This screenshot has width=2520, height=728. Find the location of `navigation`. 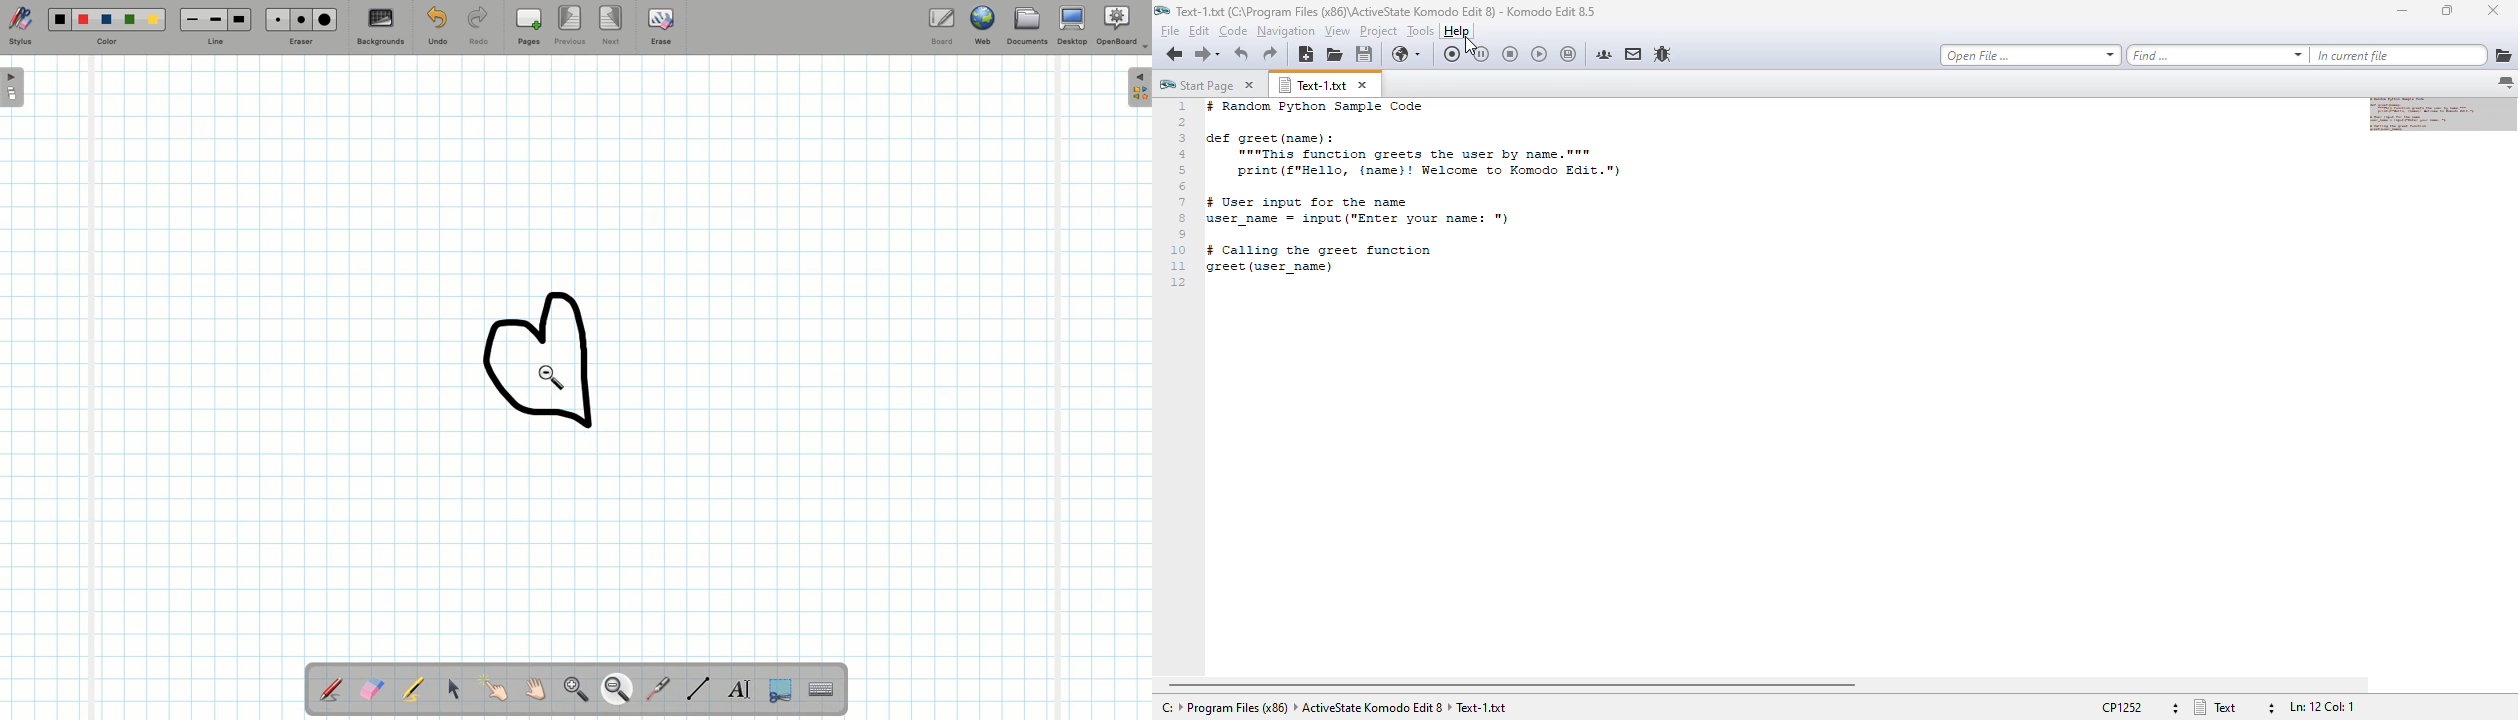

navigation is located at coordinates (1286, 31).